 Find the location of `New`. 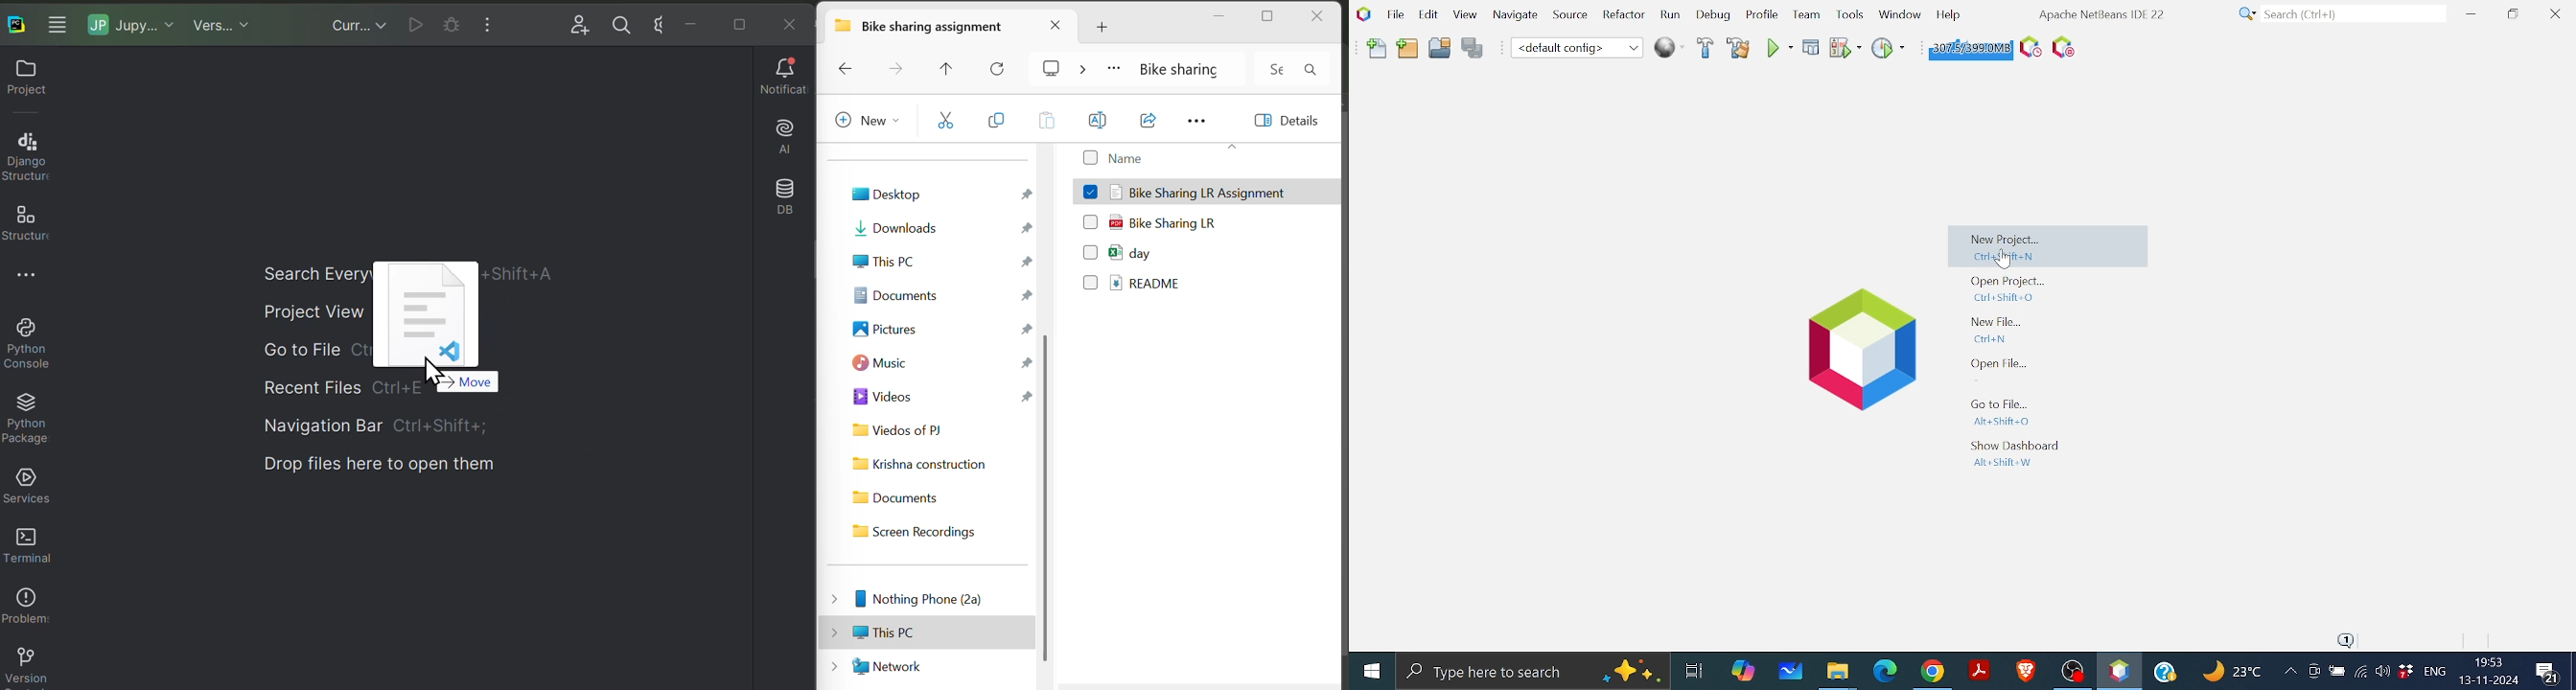

New is located at coordinates (867, 123).